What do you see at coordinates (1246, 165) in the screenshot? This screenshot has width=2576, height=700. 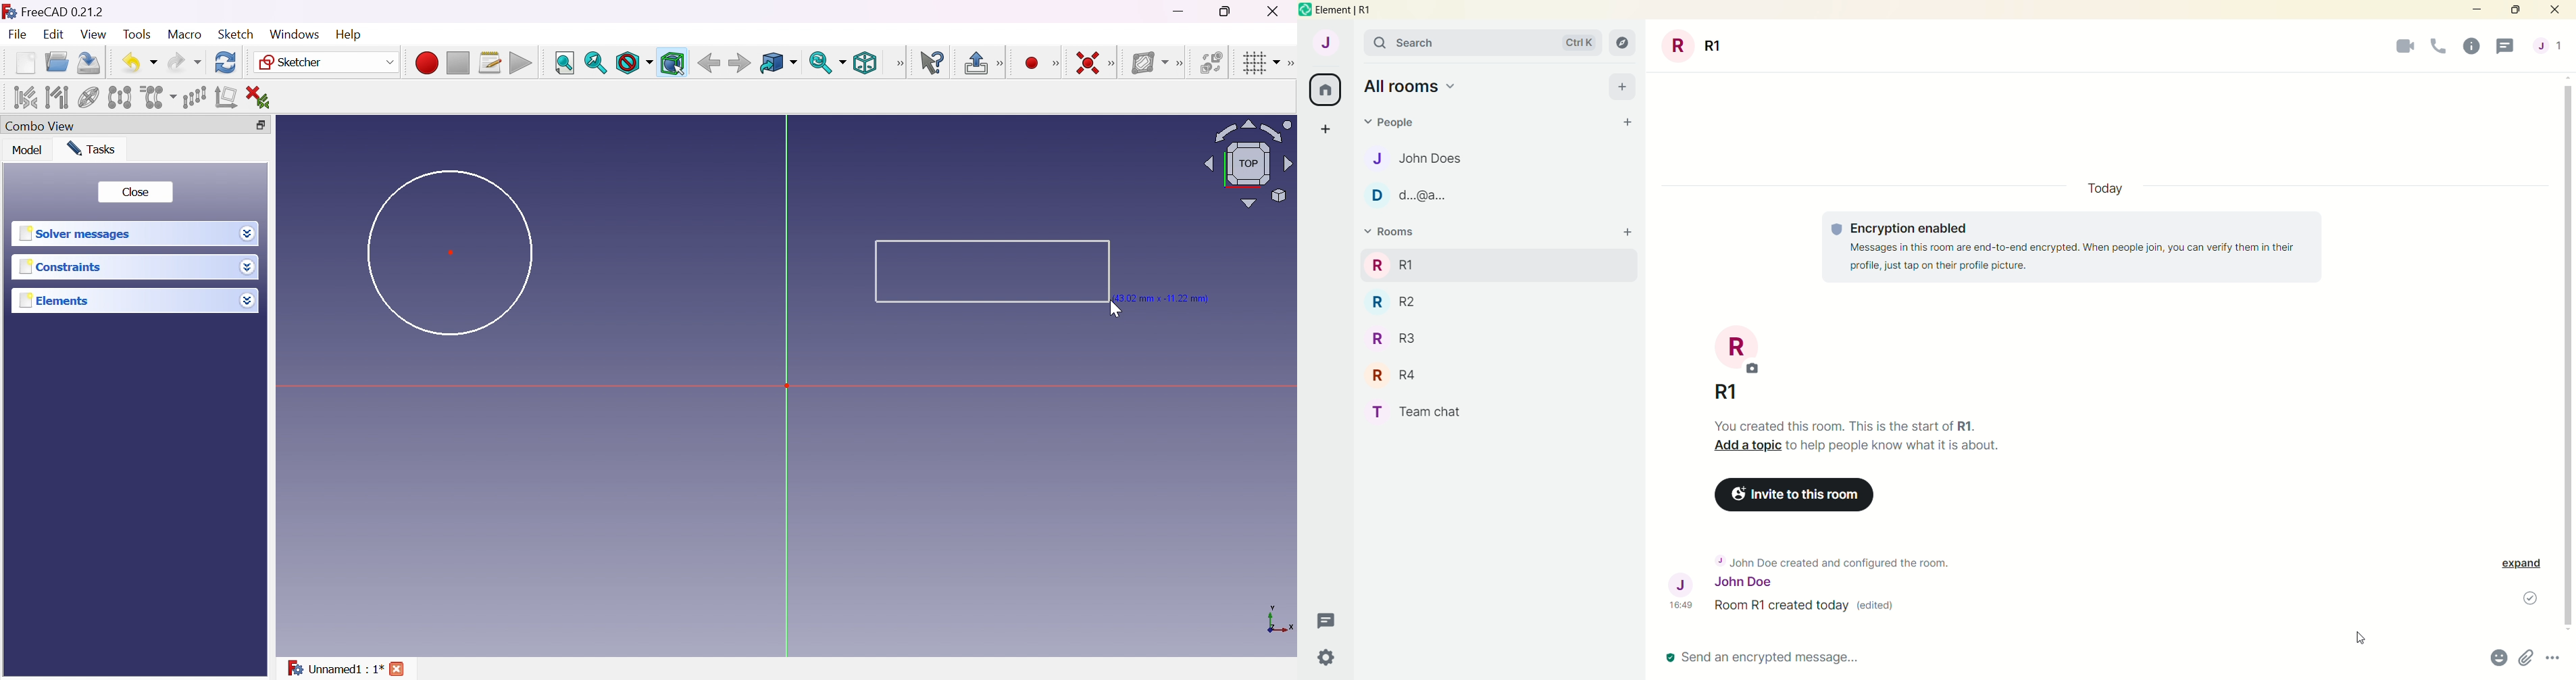 I see `Viewing angle` at bounding box center [1246, 165].